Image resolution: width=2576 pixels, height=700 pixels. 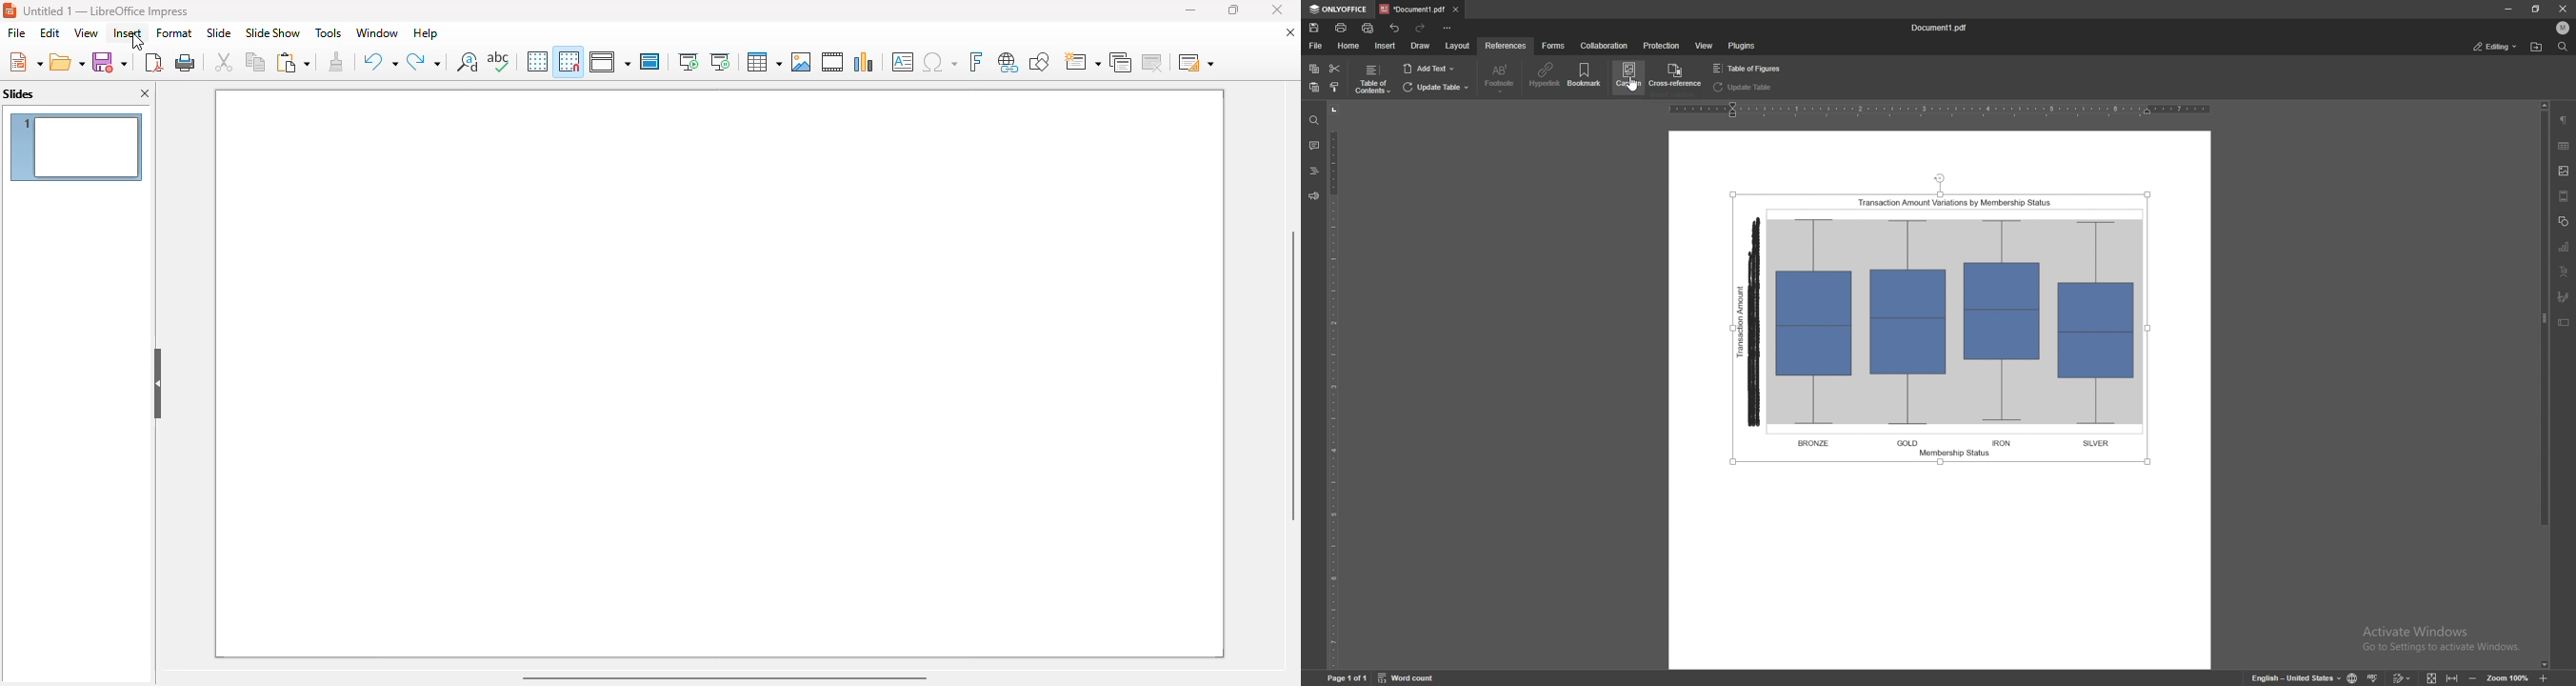 What do you see at coordinates (1189, 10) in the screenshot?
I see `minimize` at bounding box center [1189, 10].